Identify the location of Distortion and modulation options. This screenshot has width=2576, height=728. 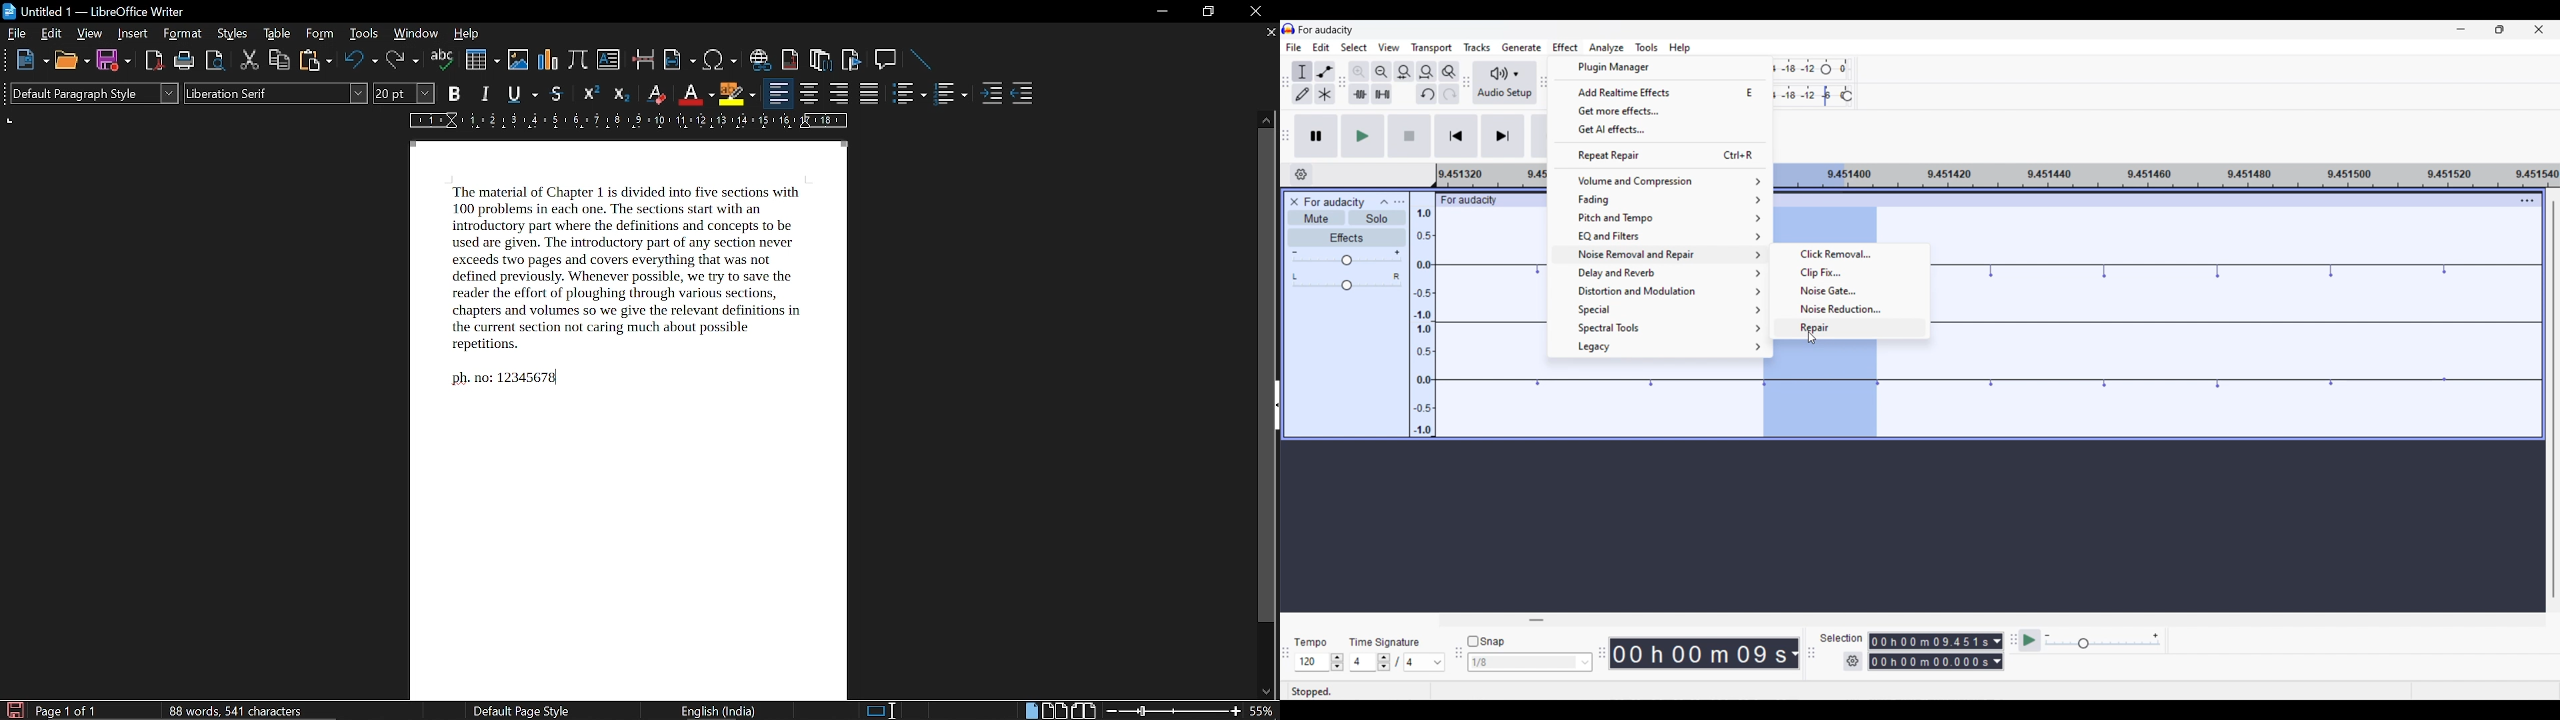
(1659, 291).